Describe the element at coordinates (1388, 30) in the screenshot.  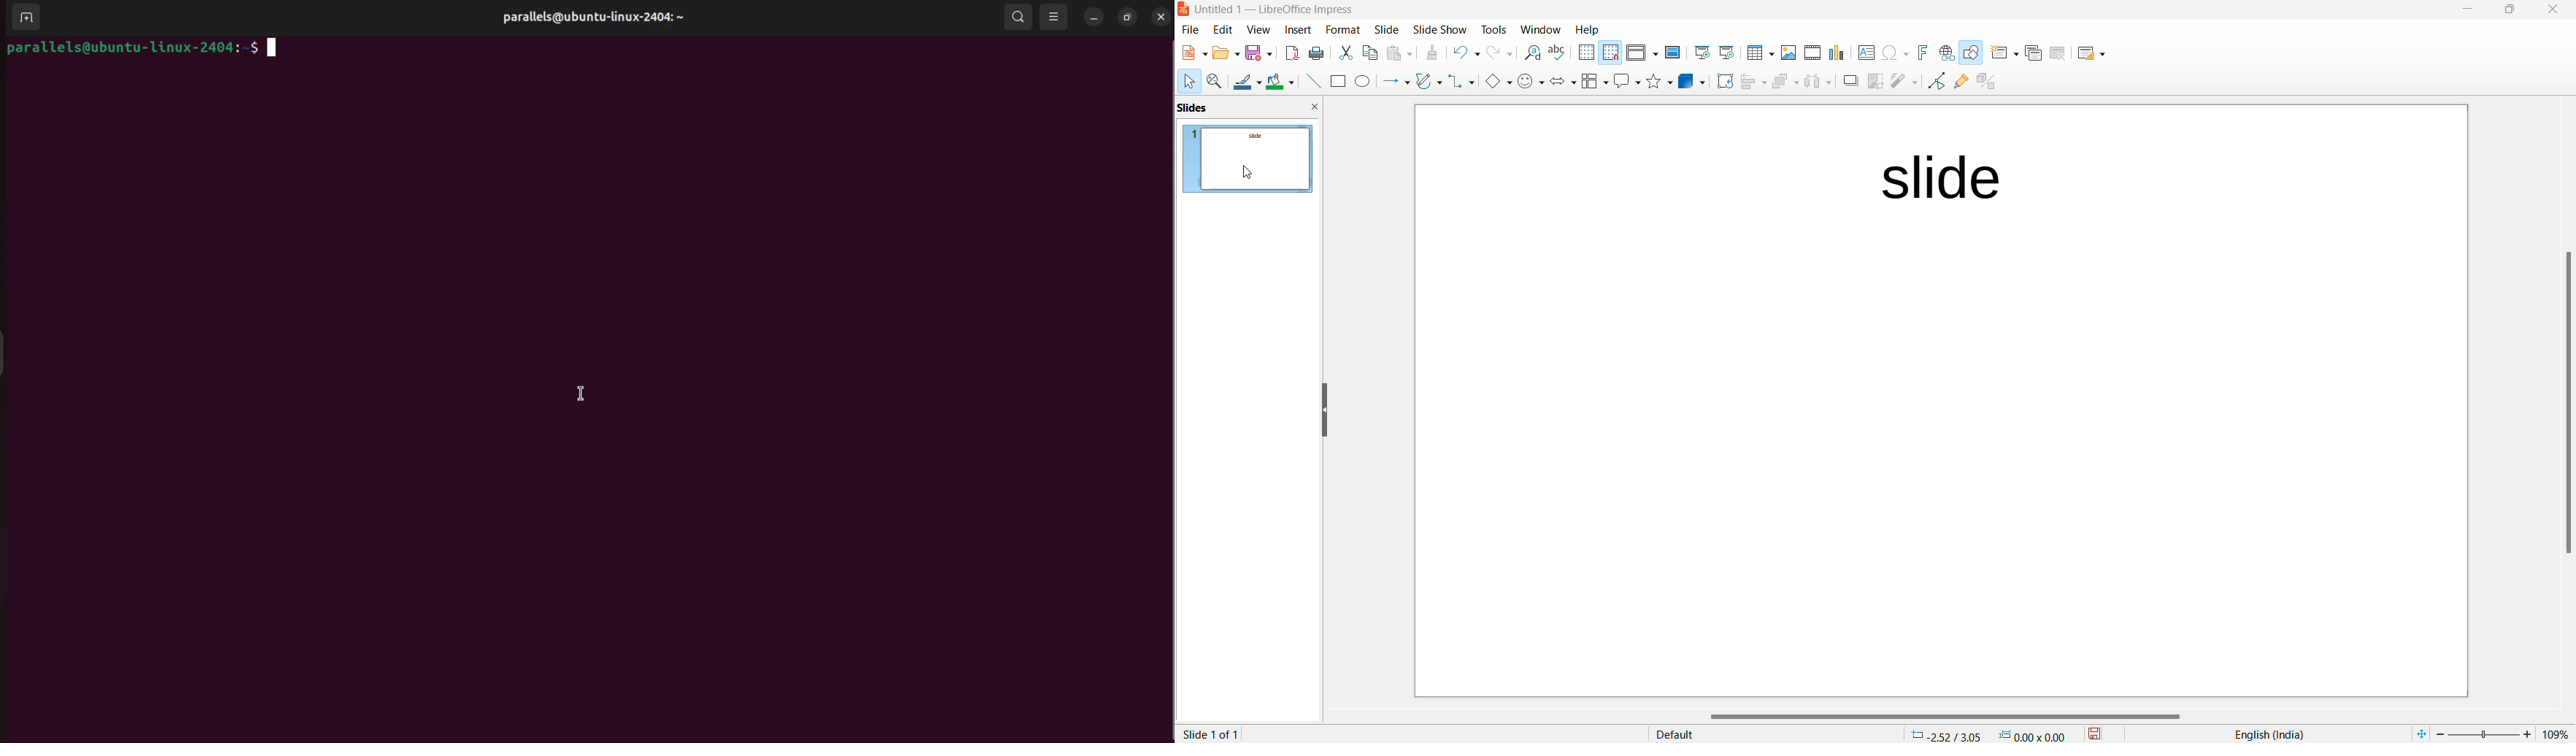
I see `slide` at that location.